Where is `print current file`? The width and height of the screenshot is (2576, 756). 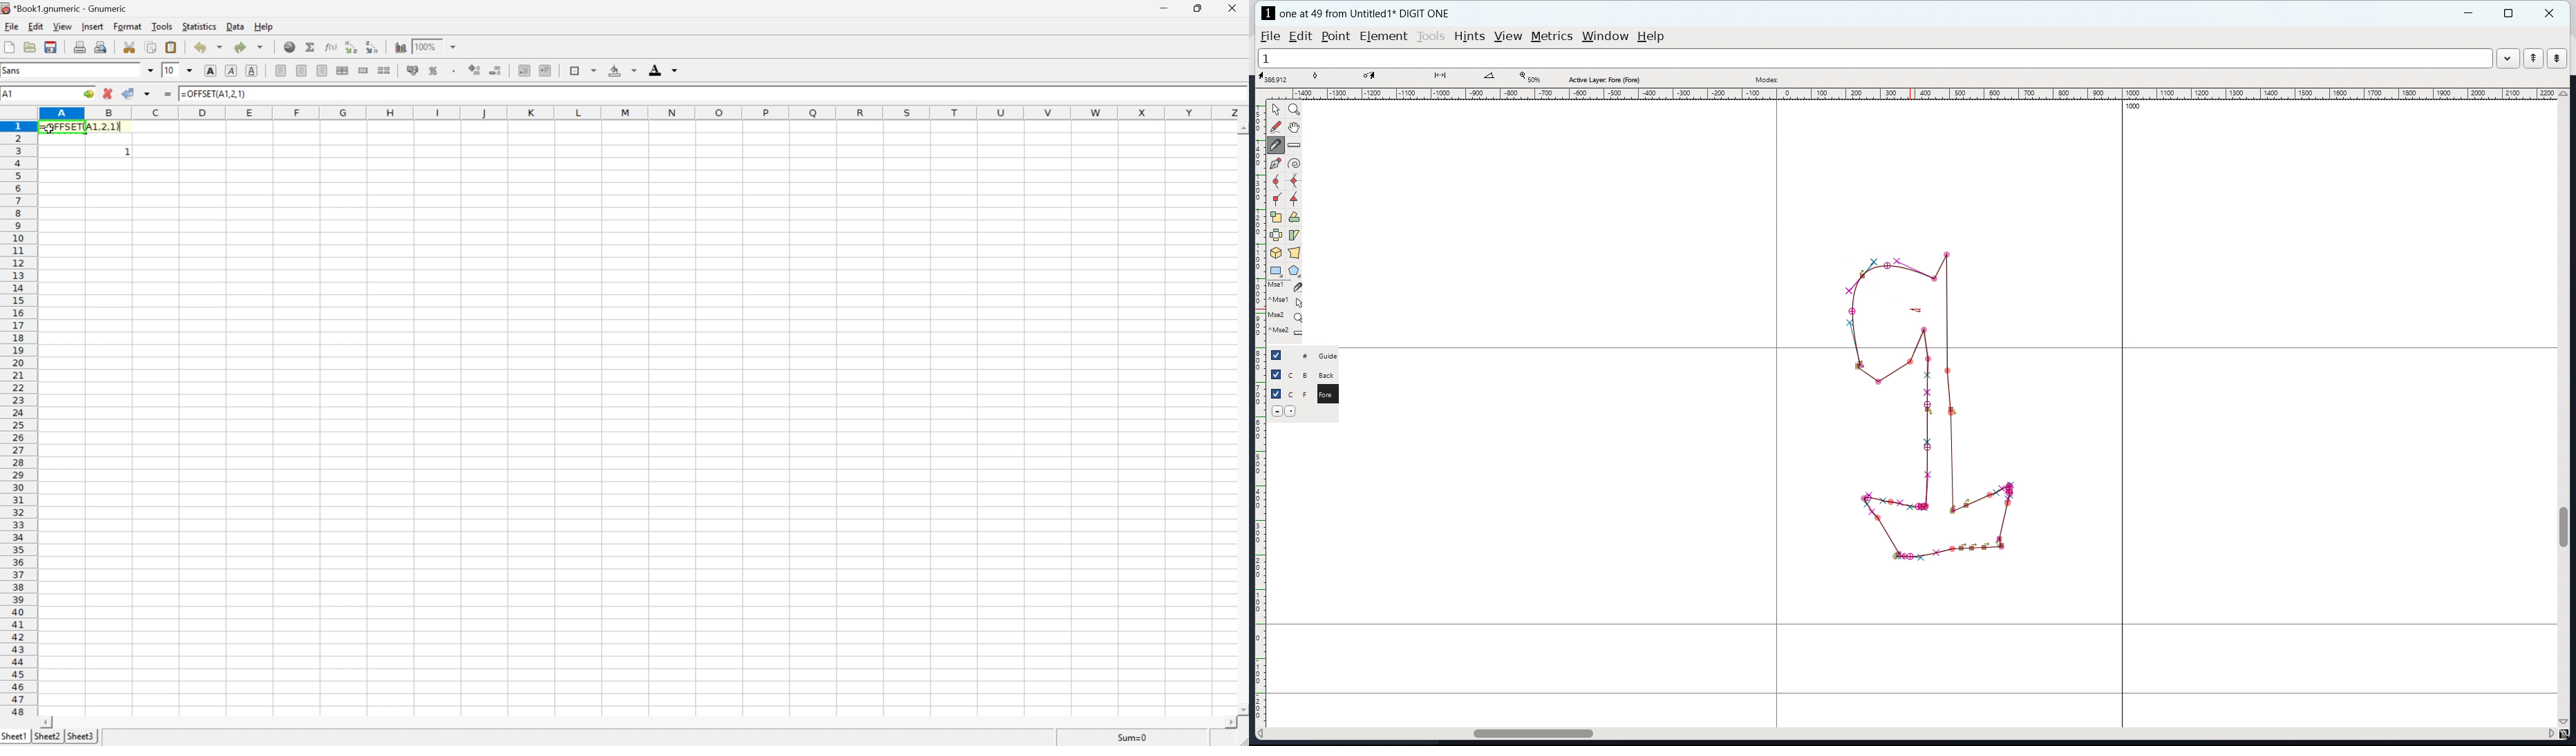
print current file is located at coordinates (80, 46).